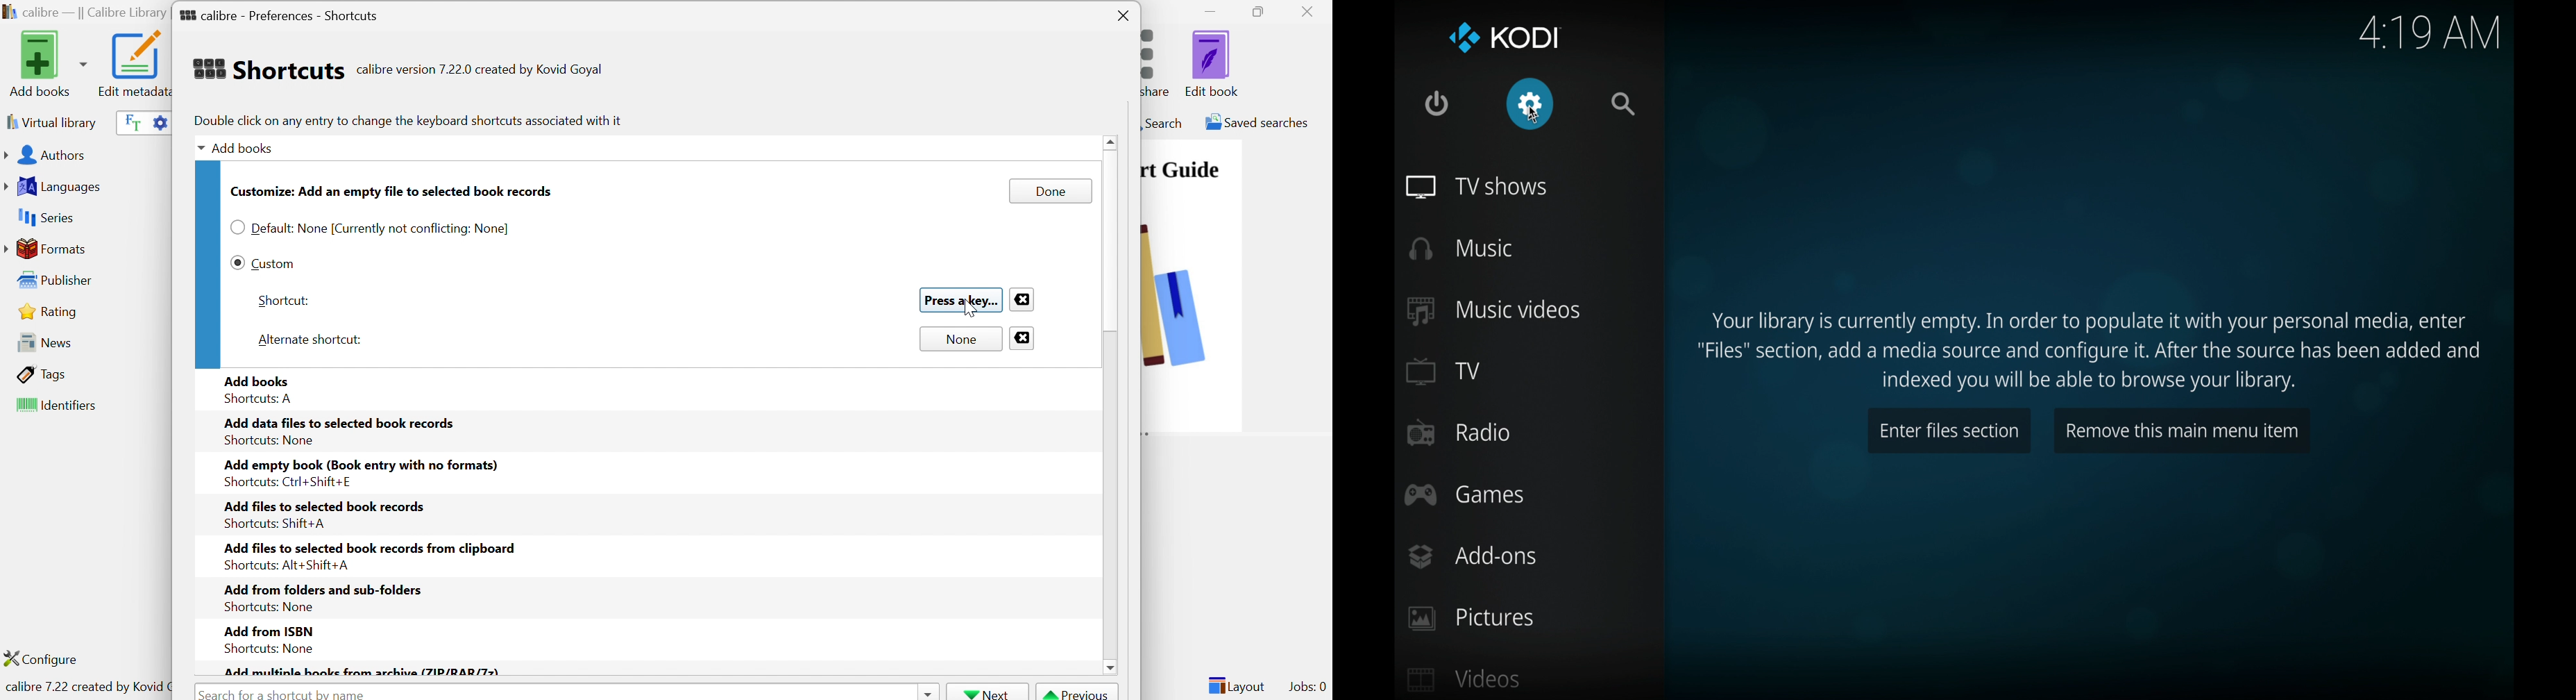 The width and height of the screenshot is (2576, 700). I want to click on calibre - Preferences - Shortcuts, so click(279, 12).